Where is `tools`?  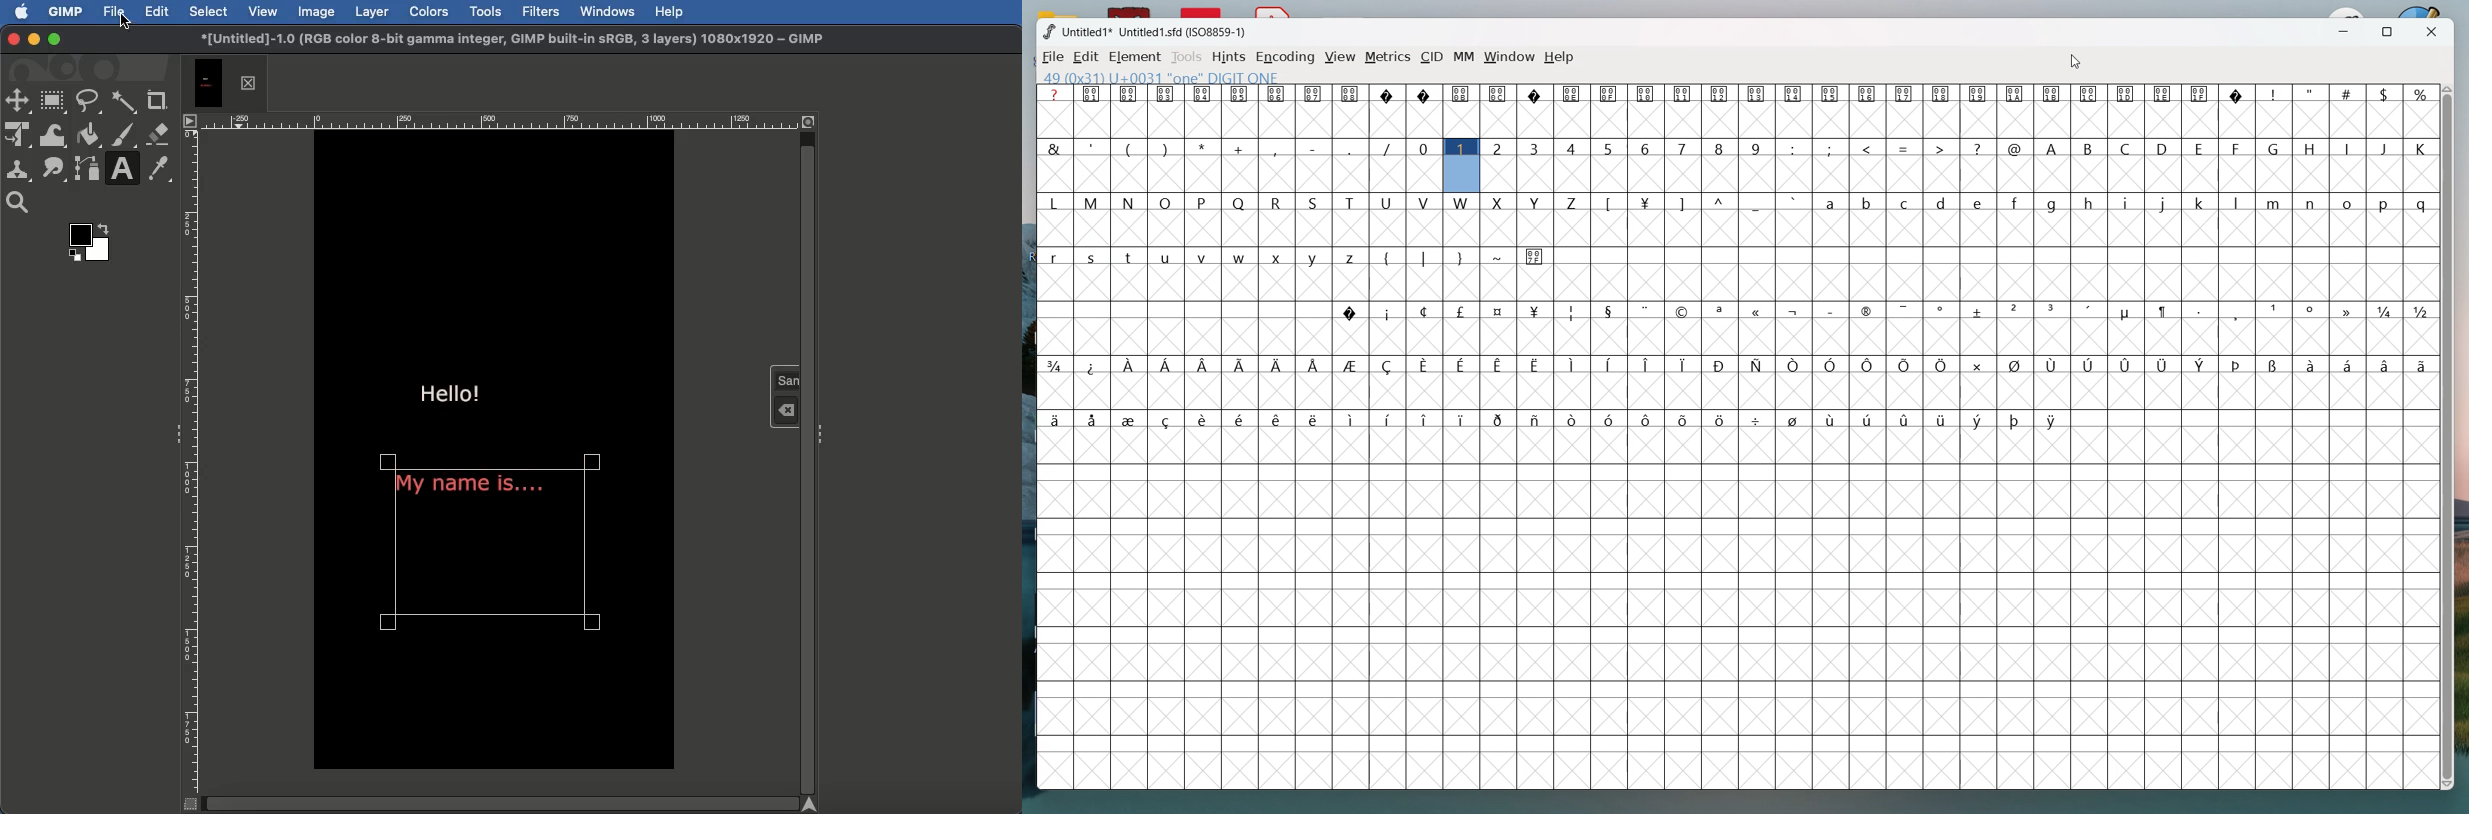
tools is located at coordinates (1186, 58).